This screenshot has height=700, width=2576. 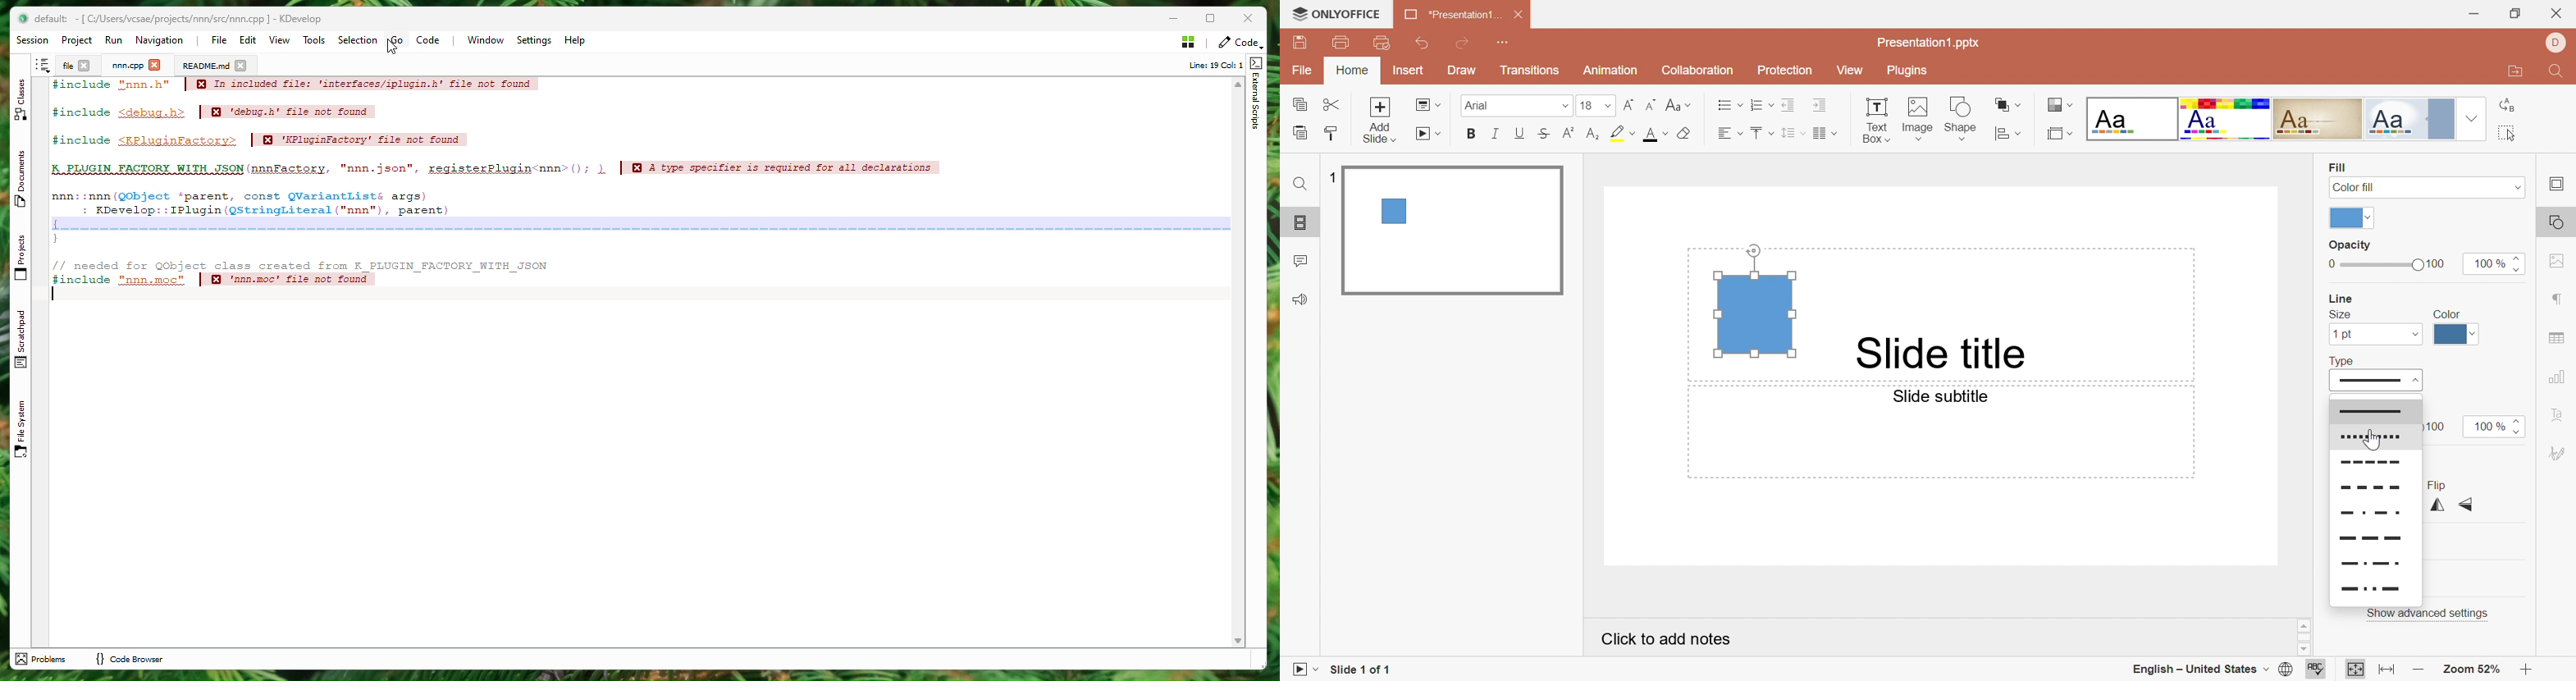 What do you see at coordinates (2375, 438) in the screenshot?
I see `Cursor` at bounding box center [2375, 438].